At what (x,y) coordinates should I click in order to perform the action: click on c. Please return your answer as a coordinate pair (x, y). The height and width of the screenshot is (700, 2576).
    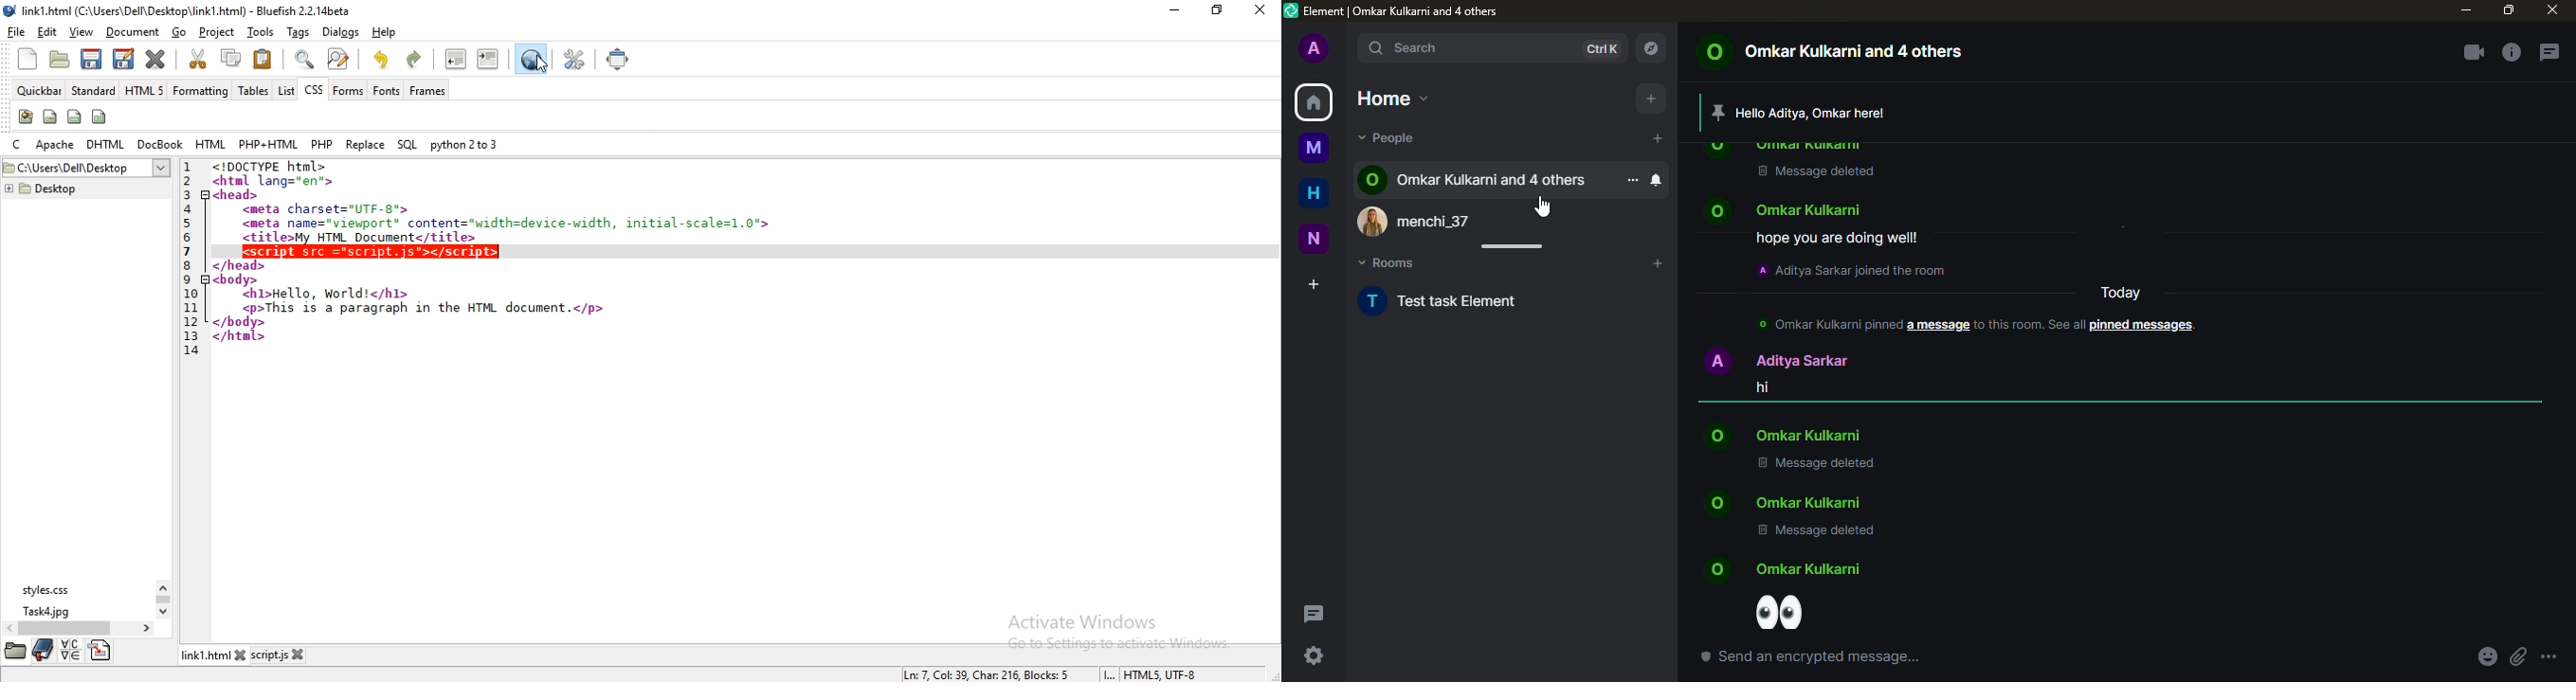
    Looking at the image, I should click on (19, 145).